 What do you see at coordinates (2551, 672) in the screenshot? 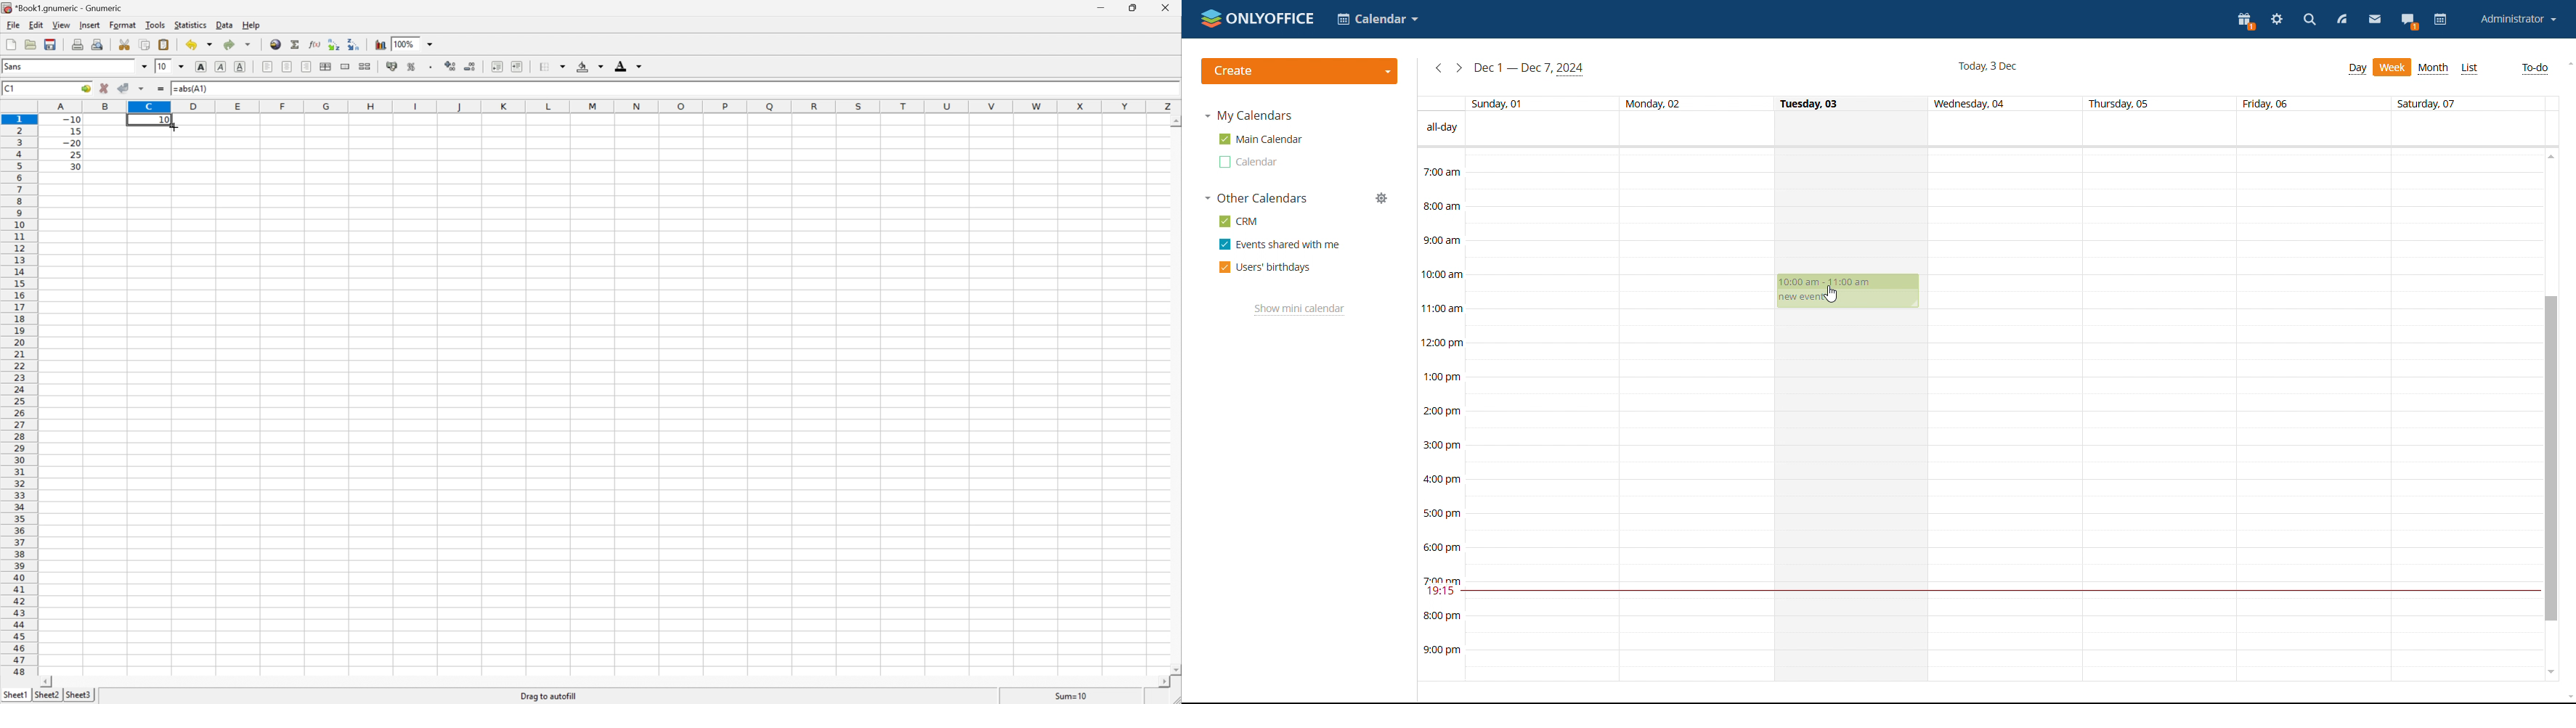
I see `scroll down` at bounding box center [2551, 672].